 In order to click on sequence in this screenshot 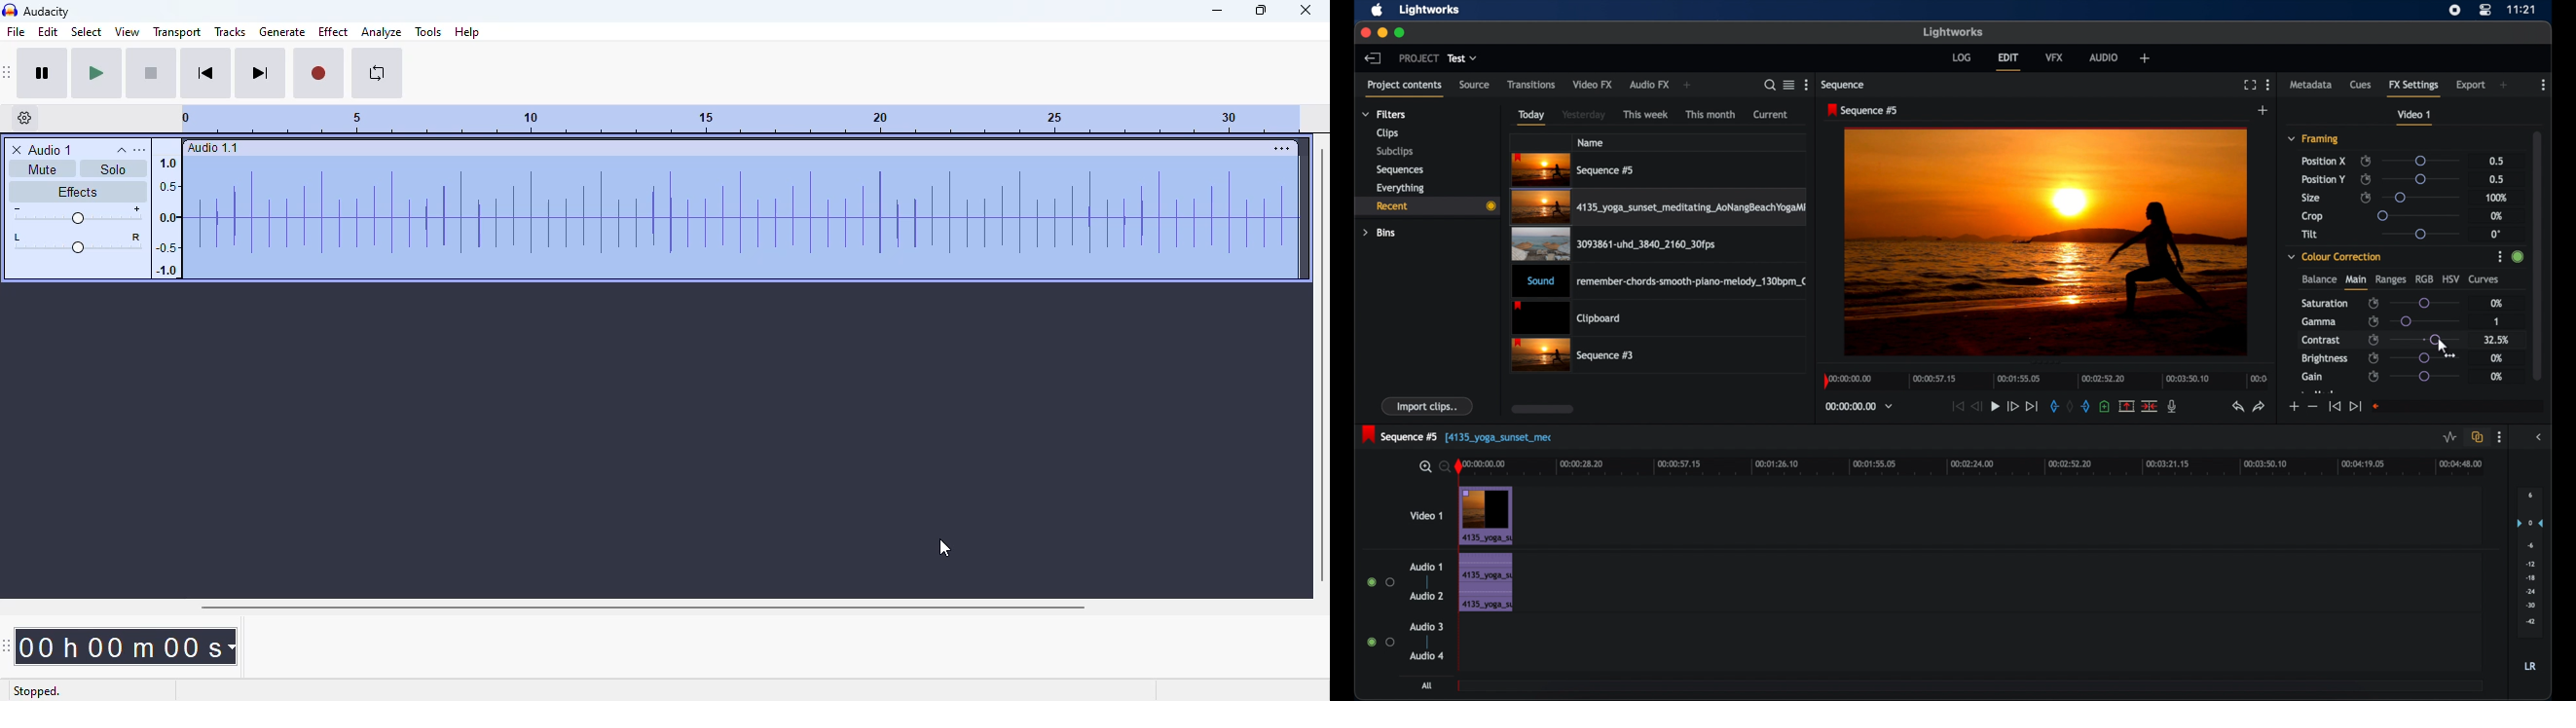, I will do `click(1844, 85)`.